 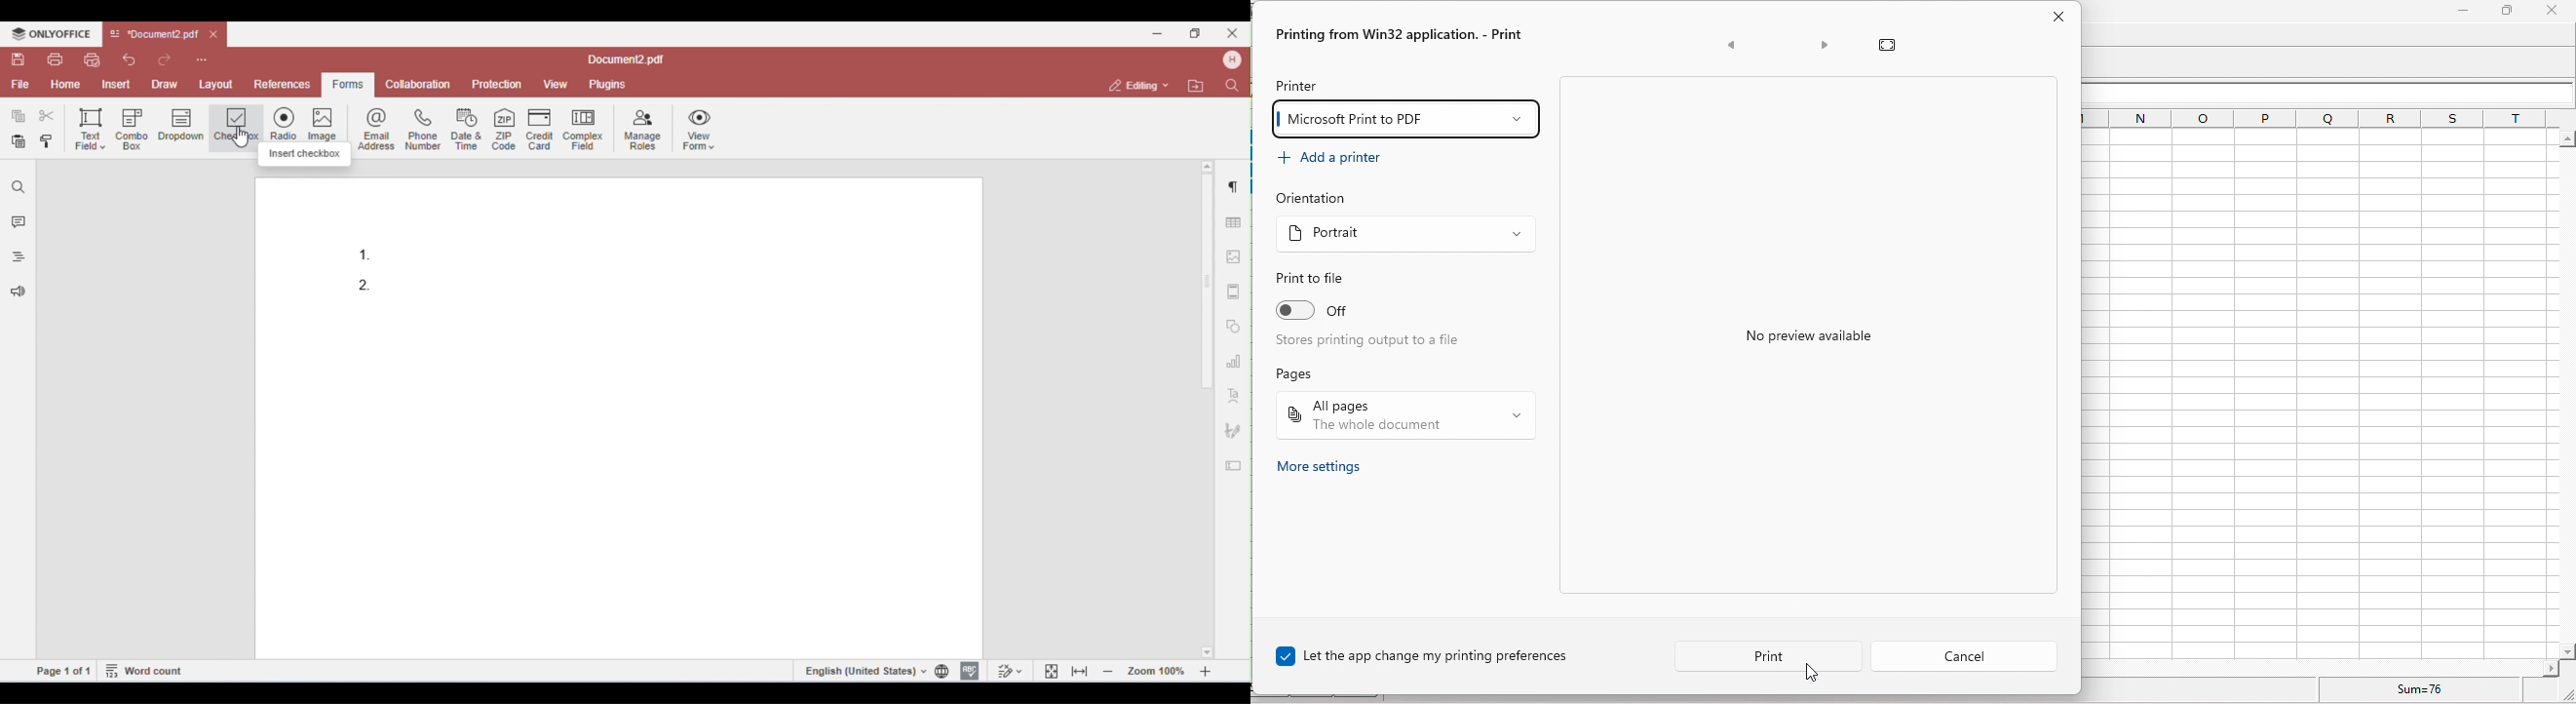 I want to click on close, so click(x=2551, y=11).